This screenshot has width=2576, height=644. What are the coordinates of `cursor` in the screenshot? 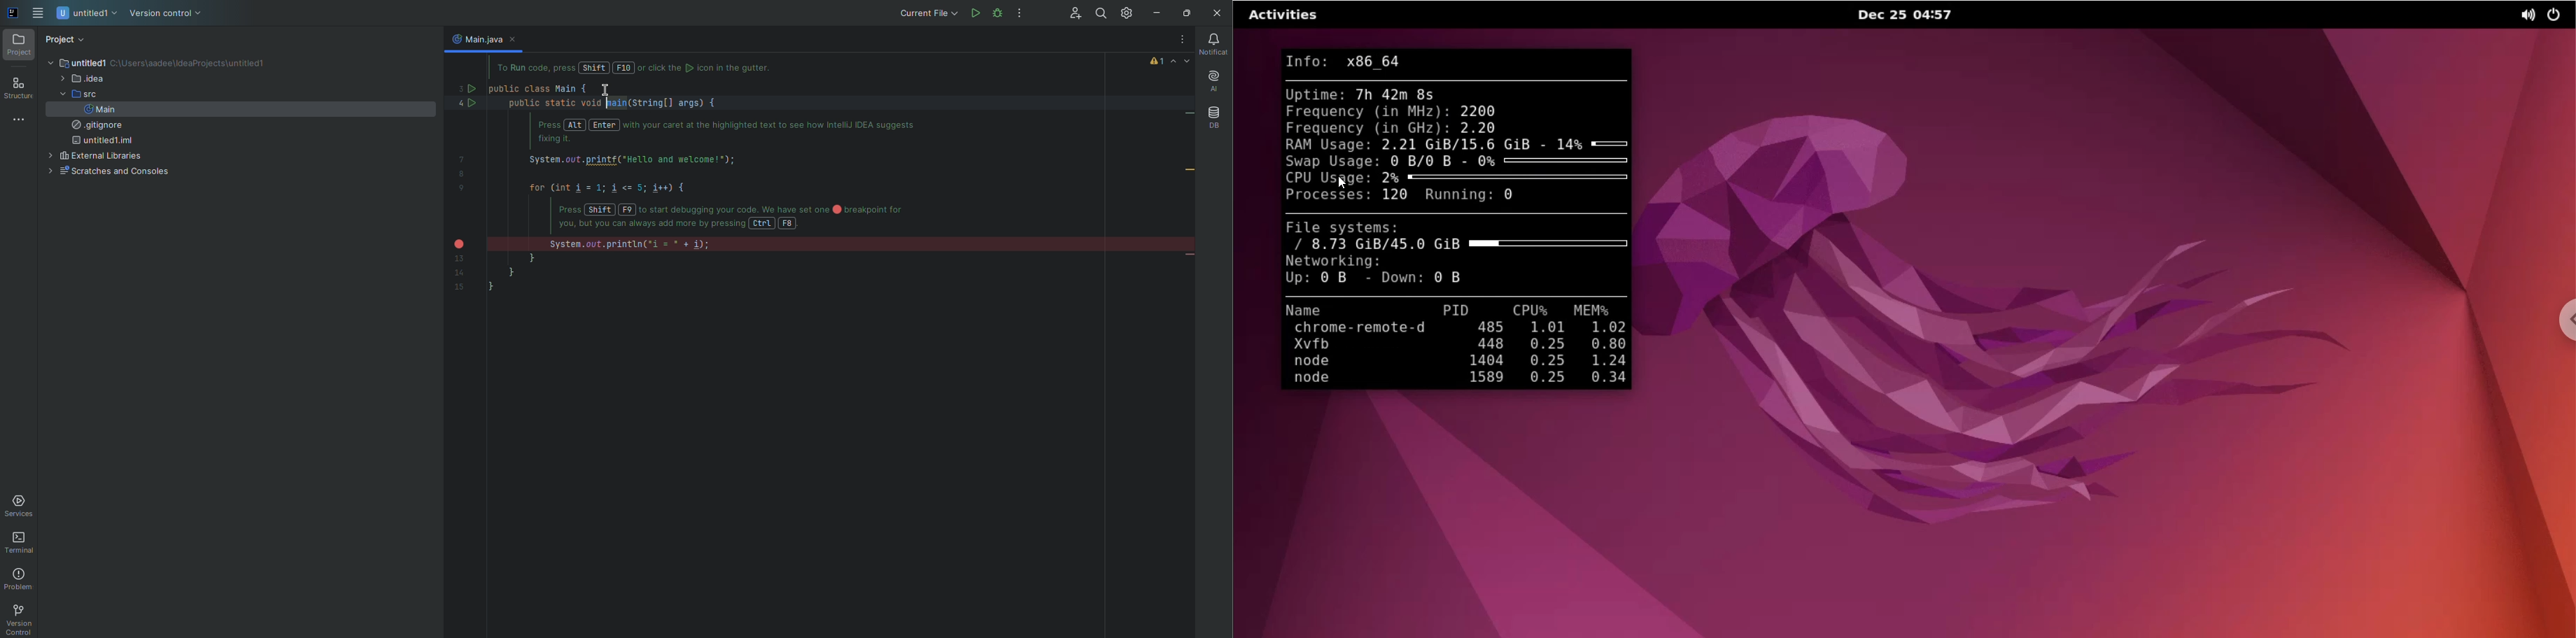 It's located at (605, 92).